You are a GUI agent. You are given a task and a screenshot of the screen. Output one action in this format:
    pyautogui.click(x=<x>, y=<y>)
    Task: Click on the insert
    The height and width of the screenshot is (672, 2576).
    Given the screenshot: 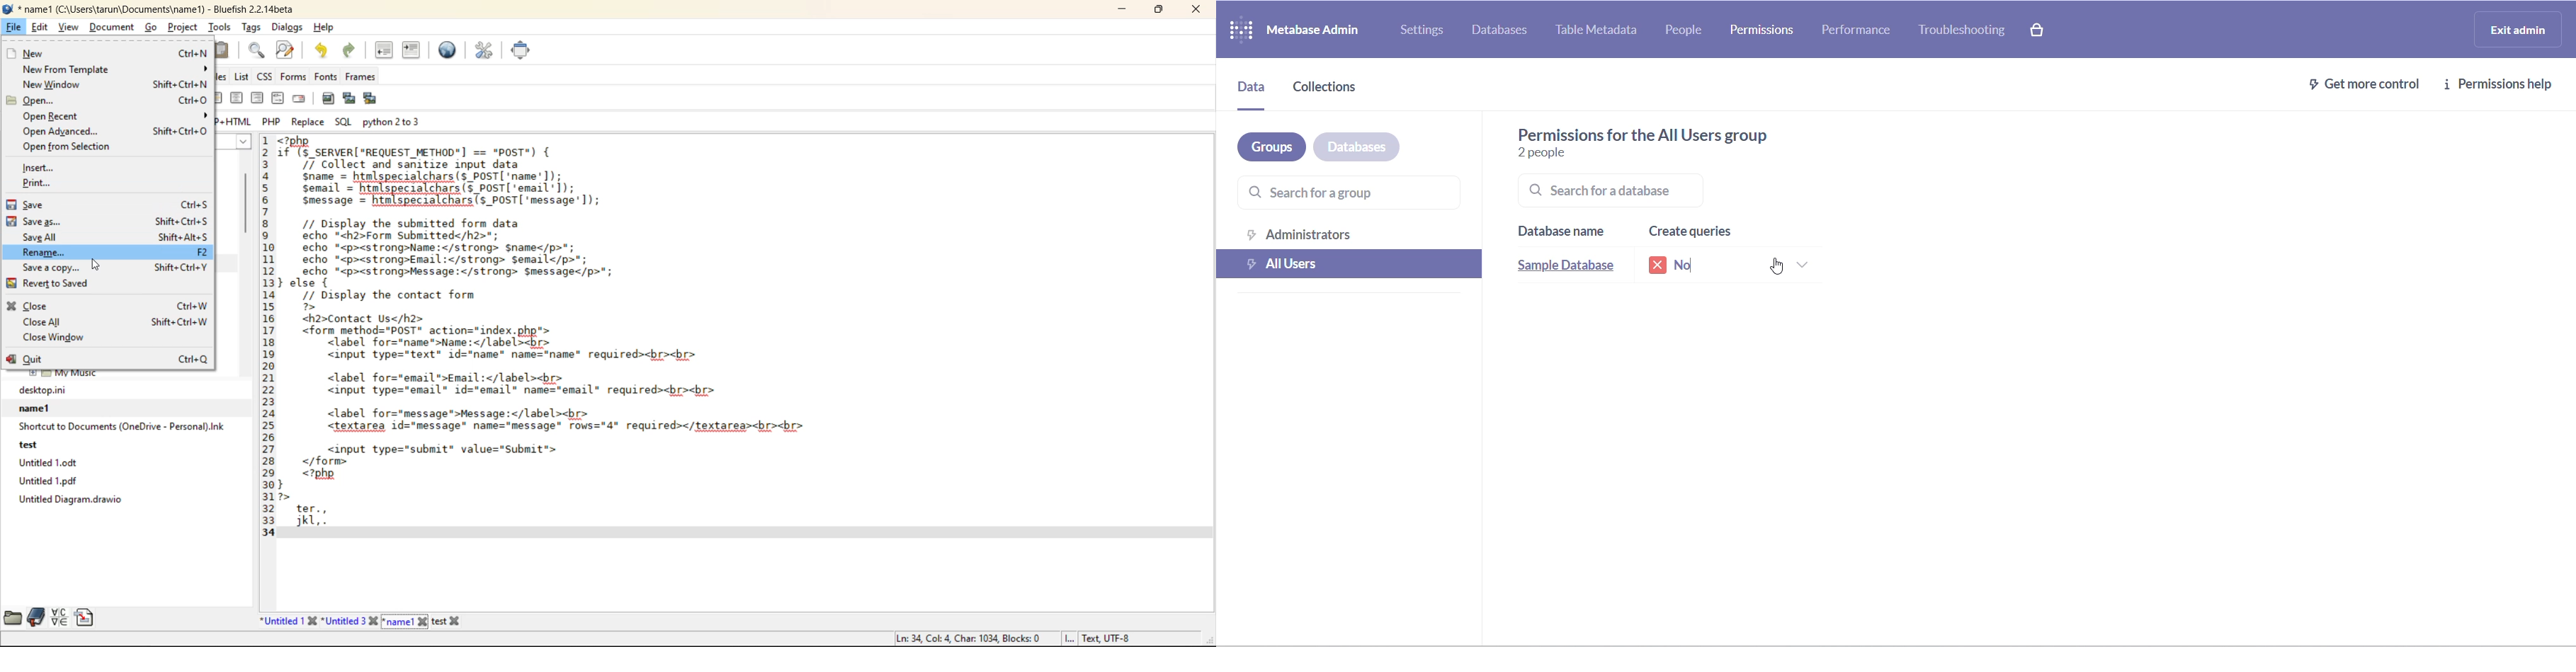 What is the action you would take?
    pyautogui.click(x=41, y=168)
    